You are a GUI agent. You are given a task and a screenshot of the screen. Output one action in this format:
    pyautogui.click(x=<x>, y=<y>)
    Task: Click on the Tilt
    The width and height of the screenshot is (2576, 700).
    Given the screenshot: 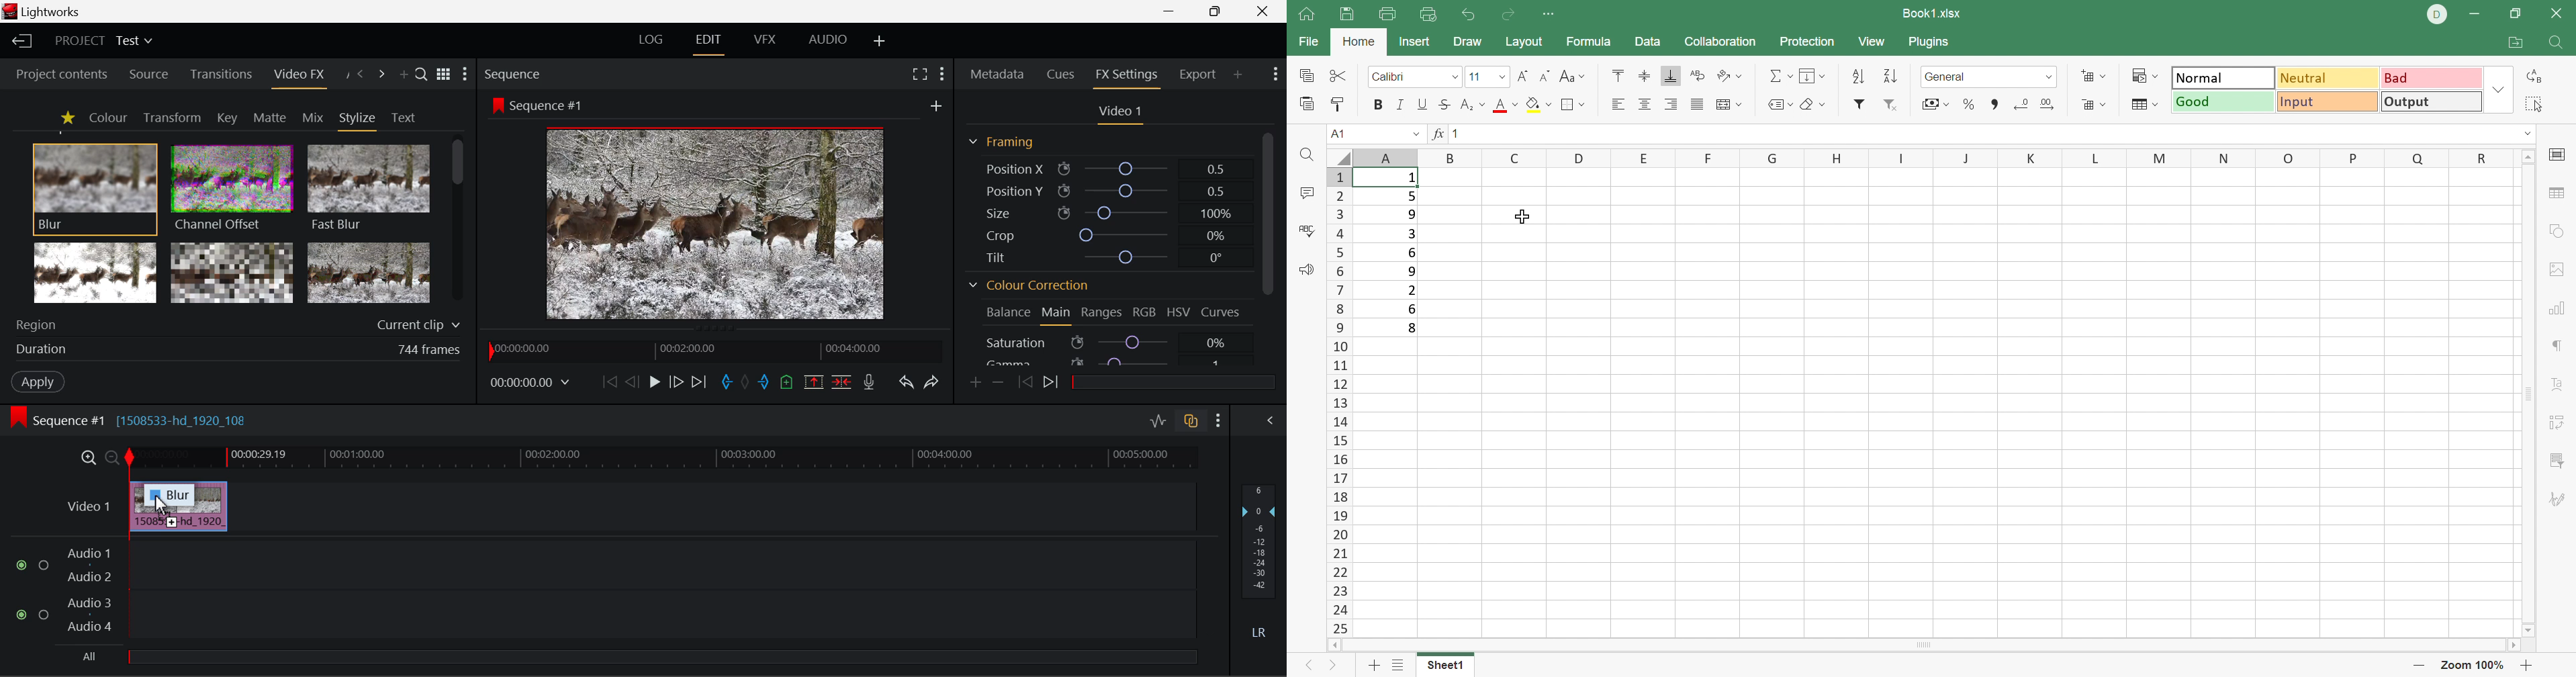 What is the action you would take?
    pyautogui.click(x=1102, y=259)
    